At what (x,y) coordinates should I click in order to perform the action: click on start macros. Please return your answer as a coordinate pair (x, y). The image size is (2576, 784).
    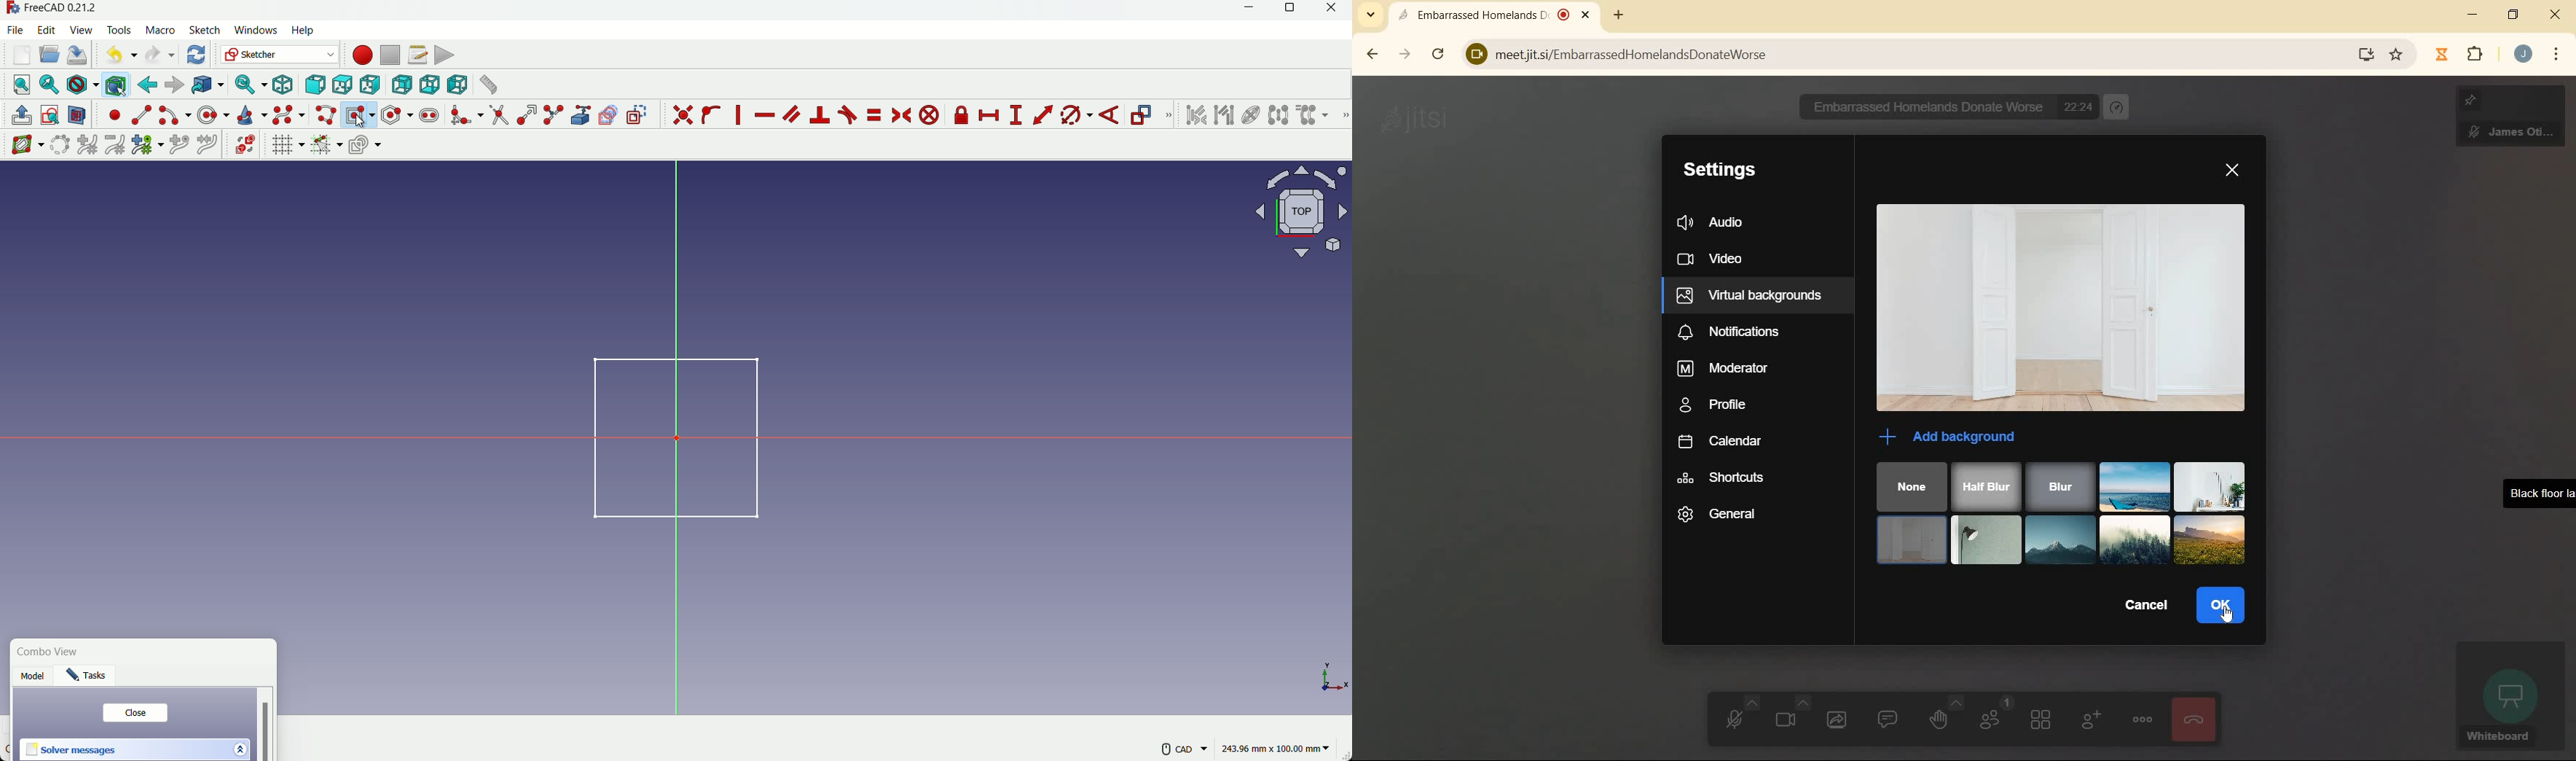
    Looking at the image, I should click on (361, 55).